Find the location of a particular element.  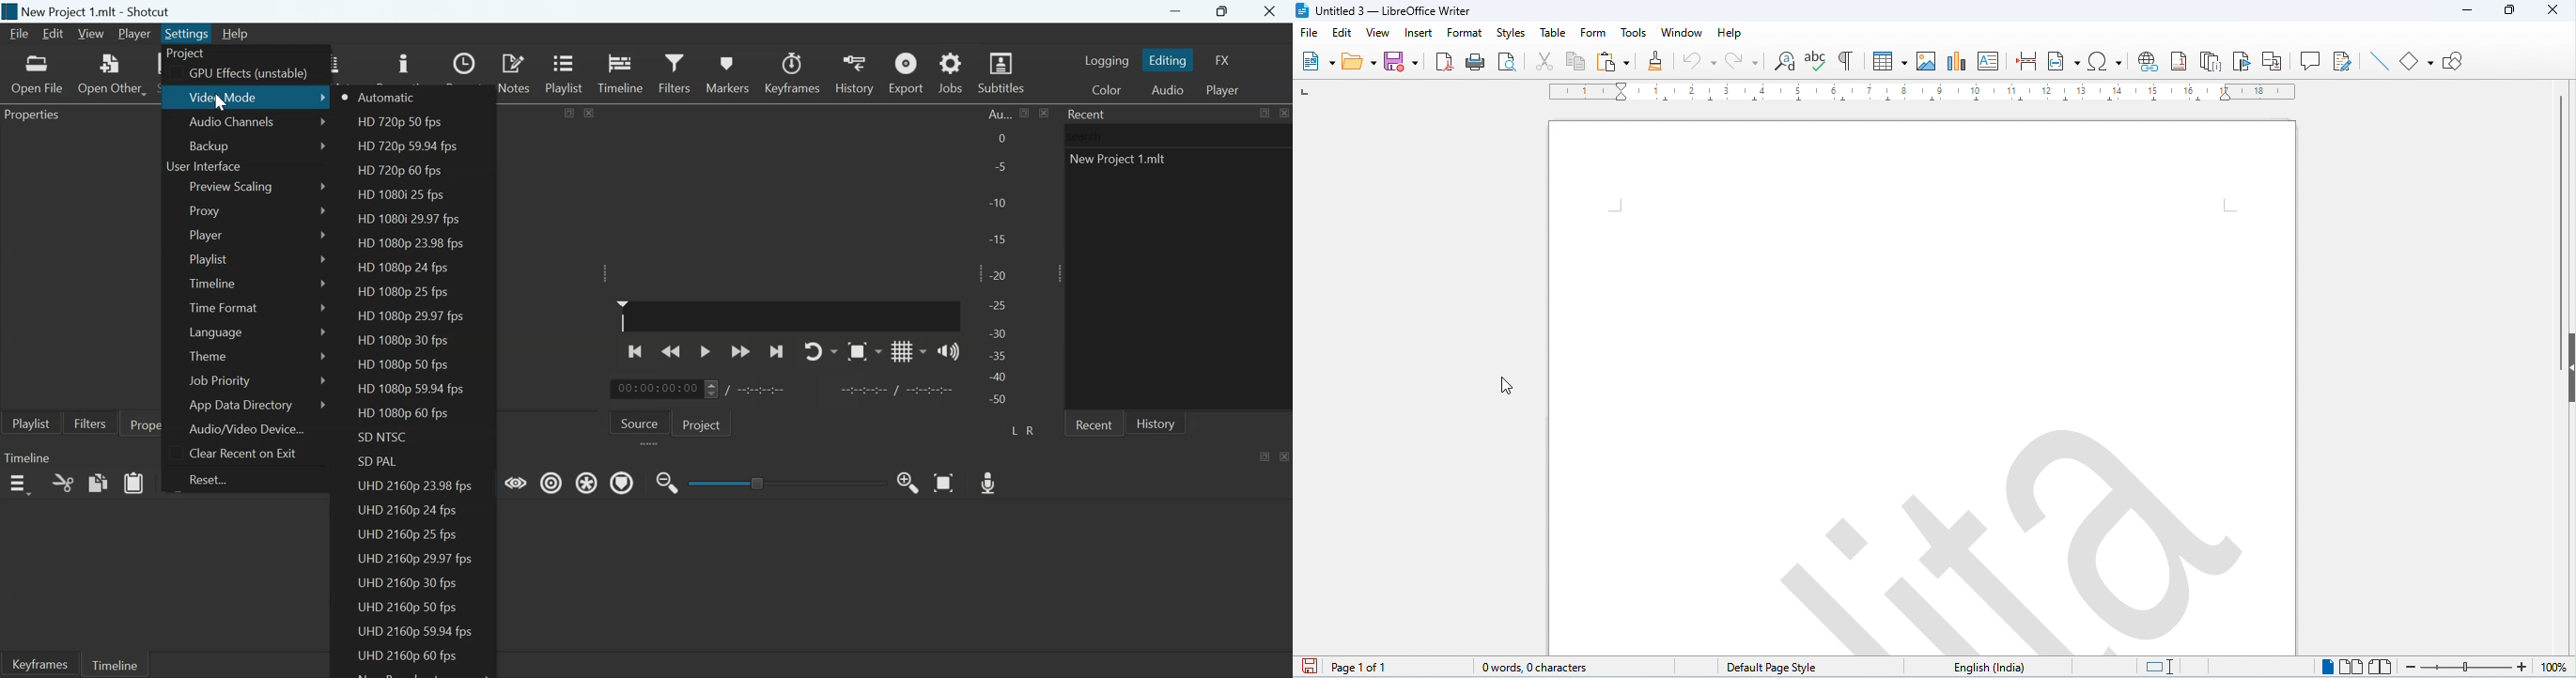

Subtitles is located at coordinates (1003, 73).